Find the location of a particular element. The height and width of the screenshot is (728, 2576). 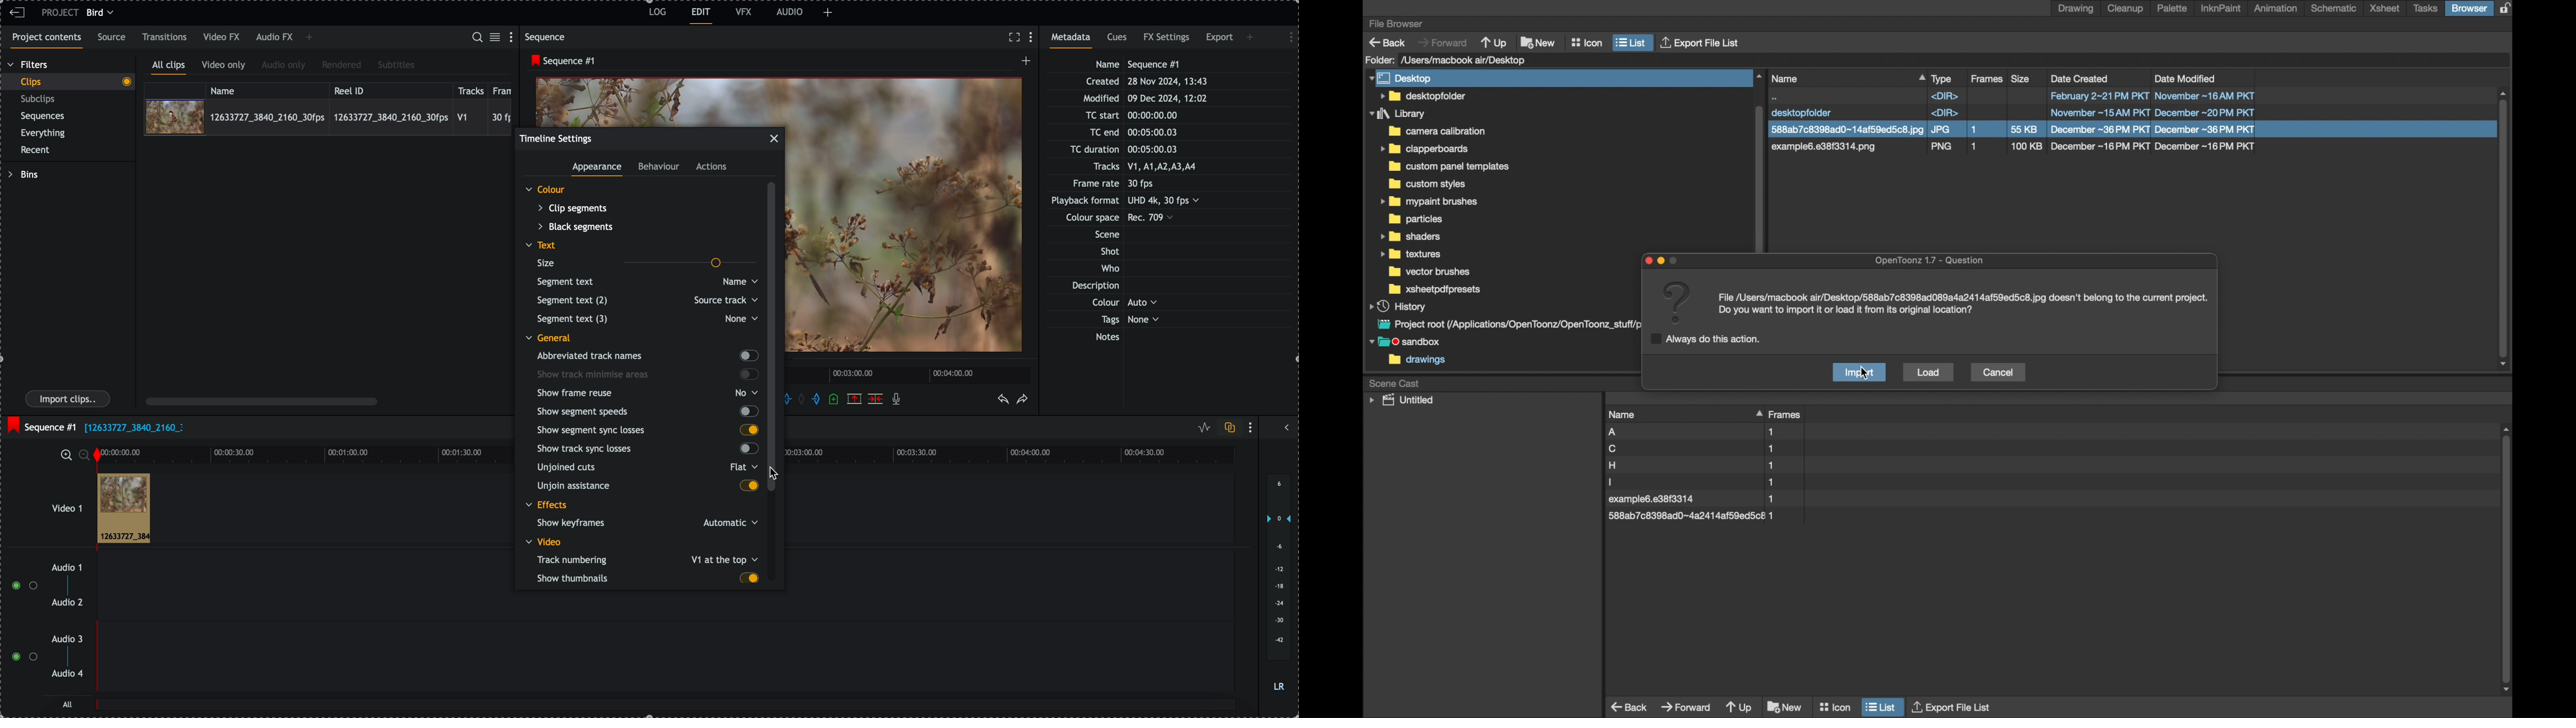

log is located at coordinates (656, 14).